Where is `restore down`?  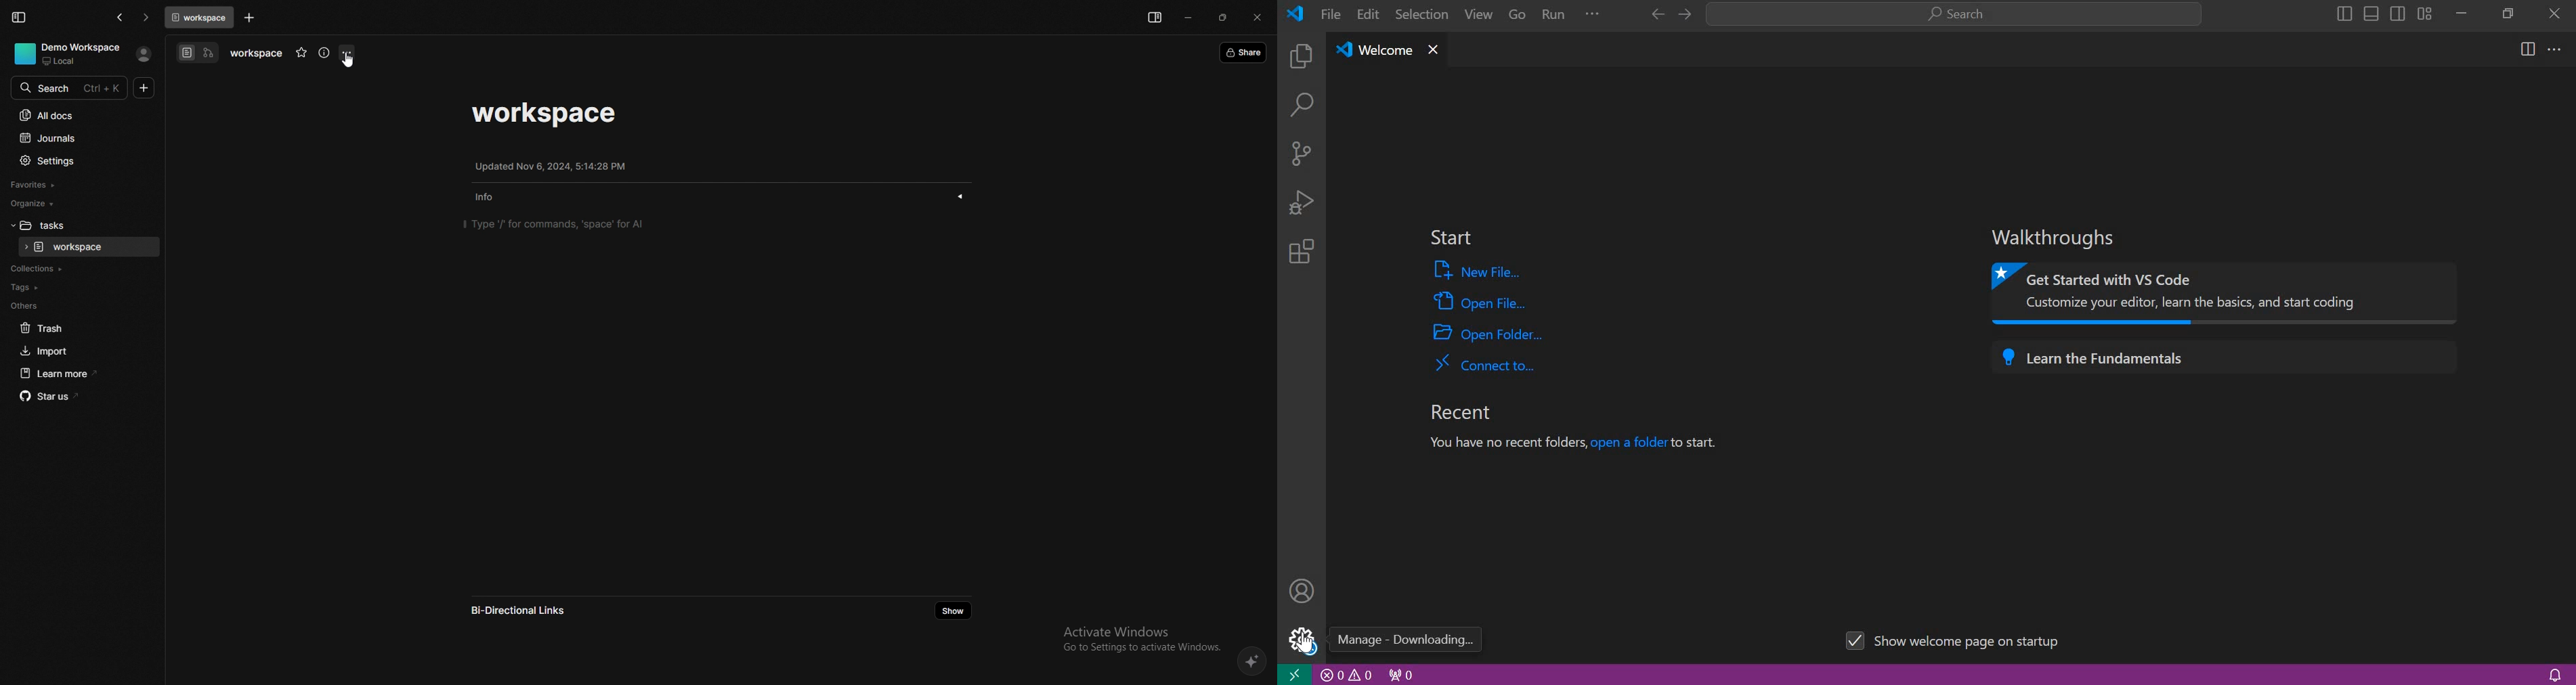
restore down is located at coordinates (2504, 12).